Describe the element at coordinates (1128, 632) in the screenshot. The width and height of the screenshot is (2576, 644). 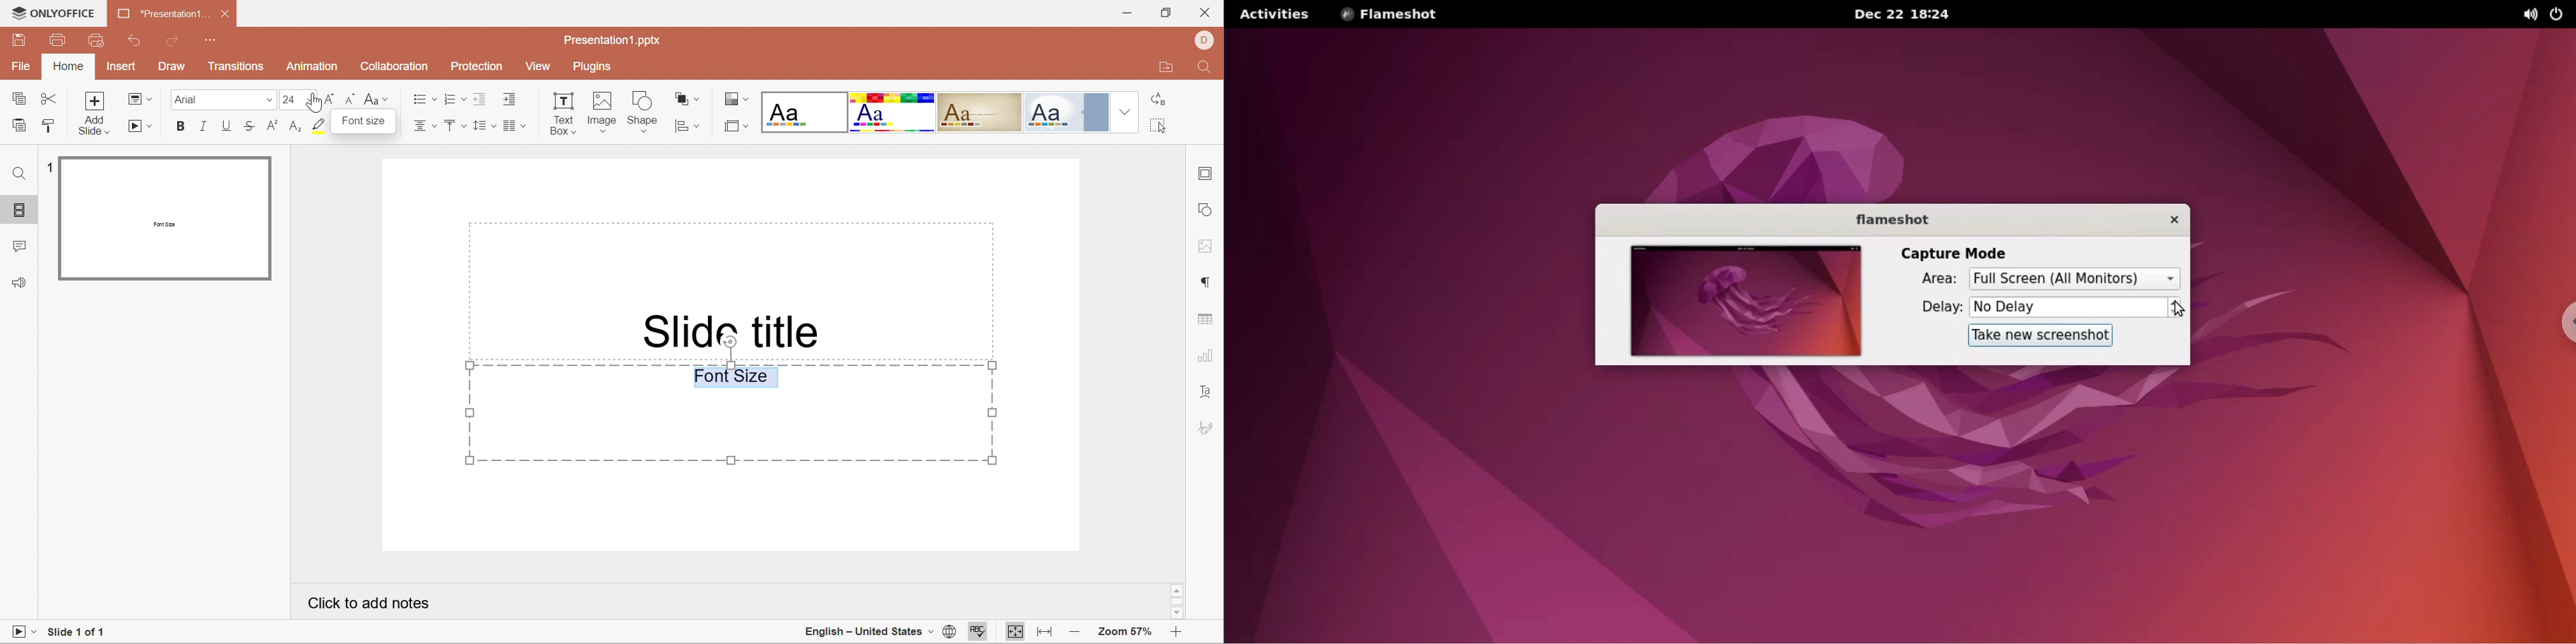
I see `Zoom 57%` at that location.